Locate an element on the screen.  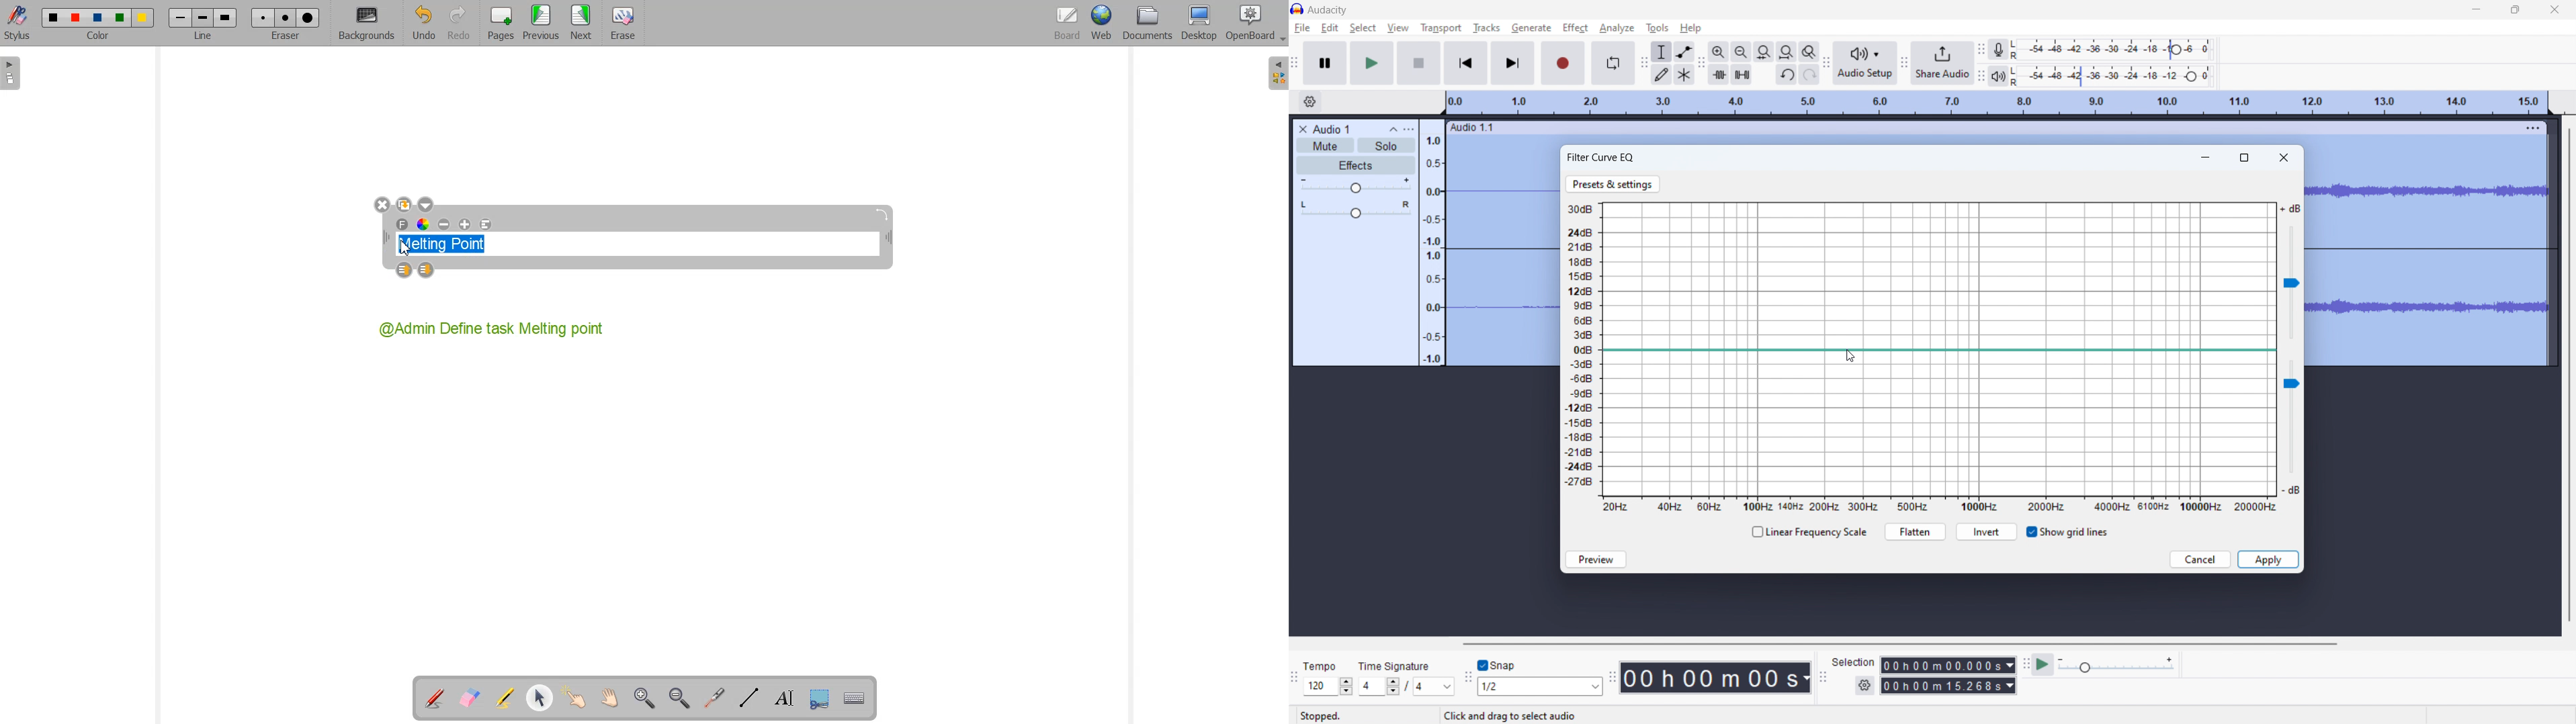
trim audio outside selection is located at coordinates (1719, 74).